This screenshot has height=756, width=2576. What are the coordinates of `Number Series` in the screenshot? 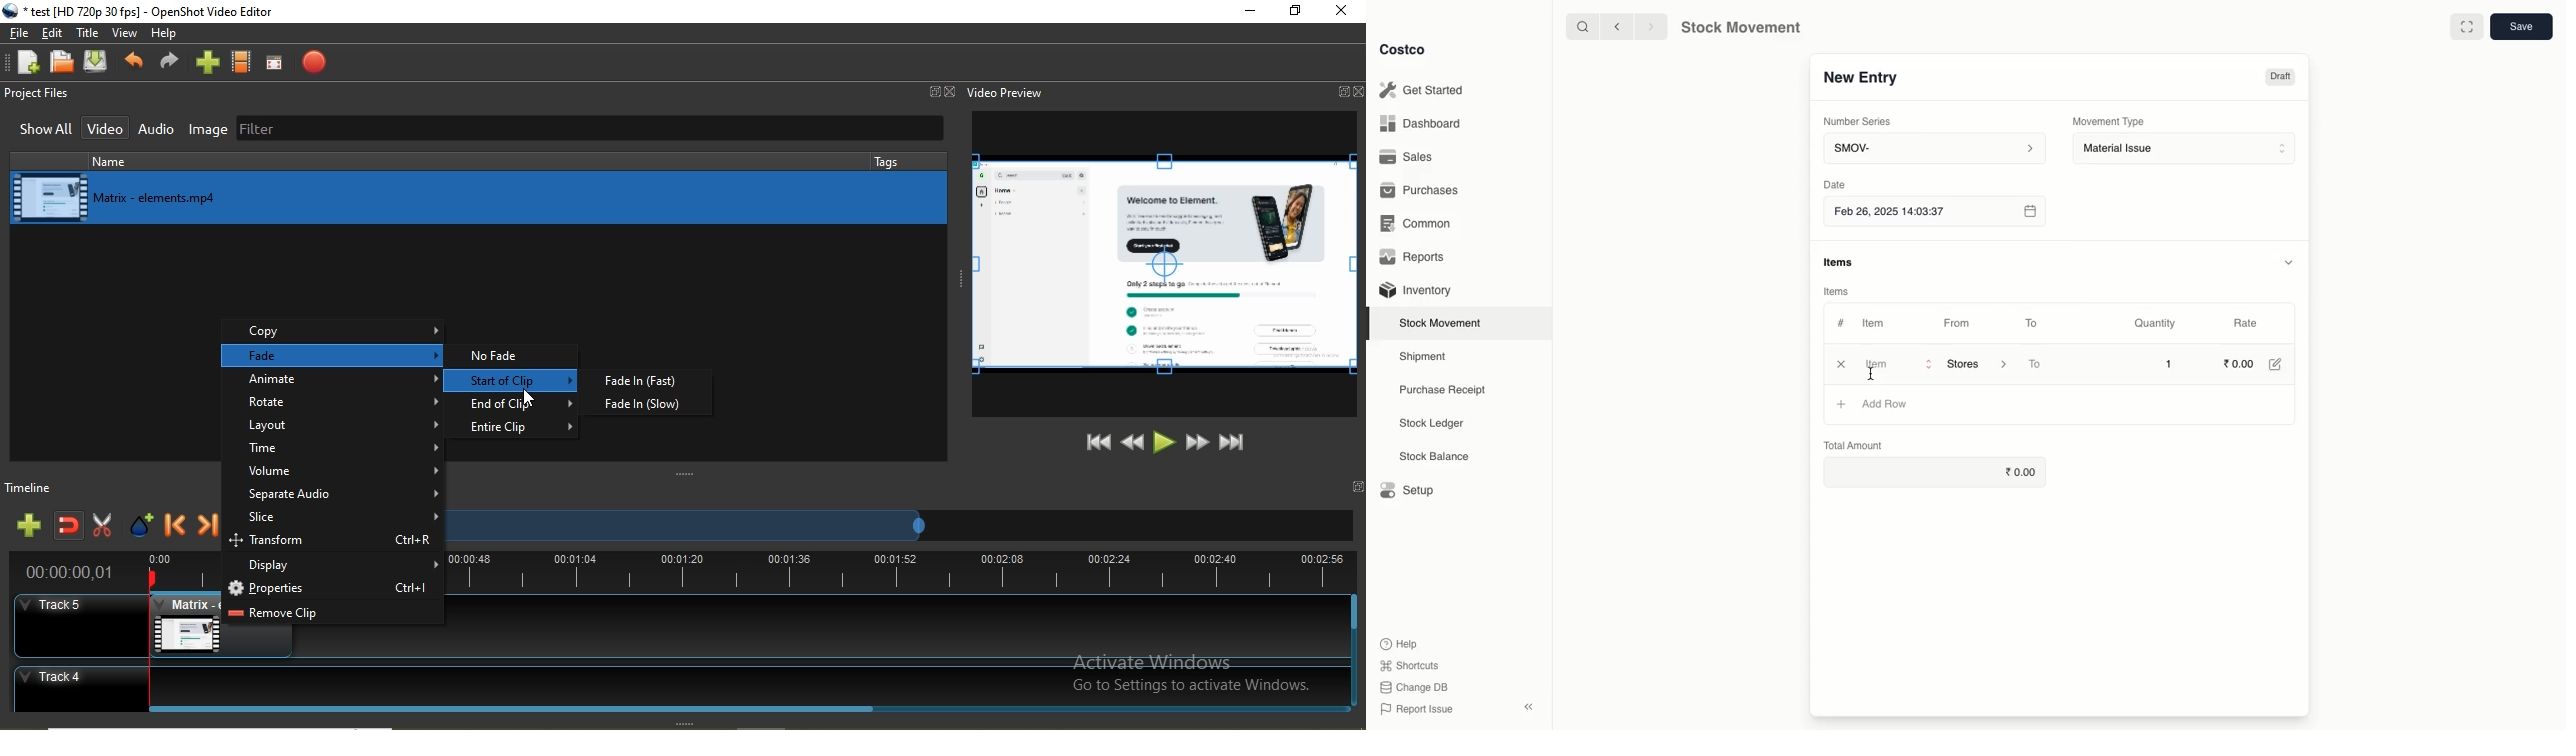 It's located at (1864, 124).